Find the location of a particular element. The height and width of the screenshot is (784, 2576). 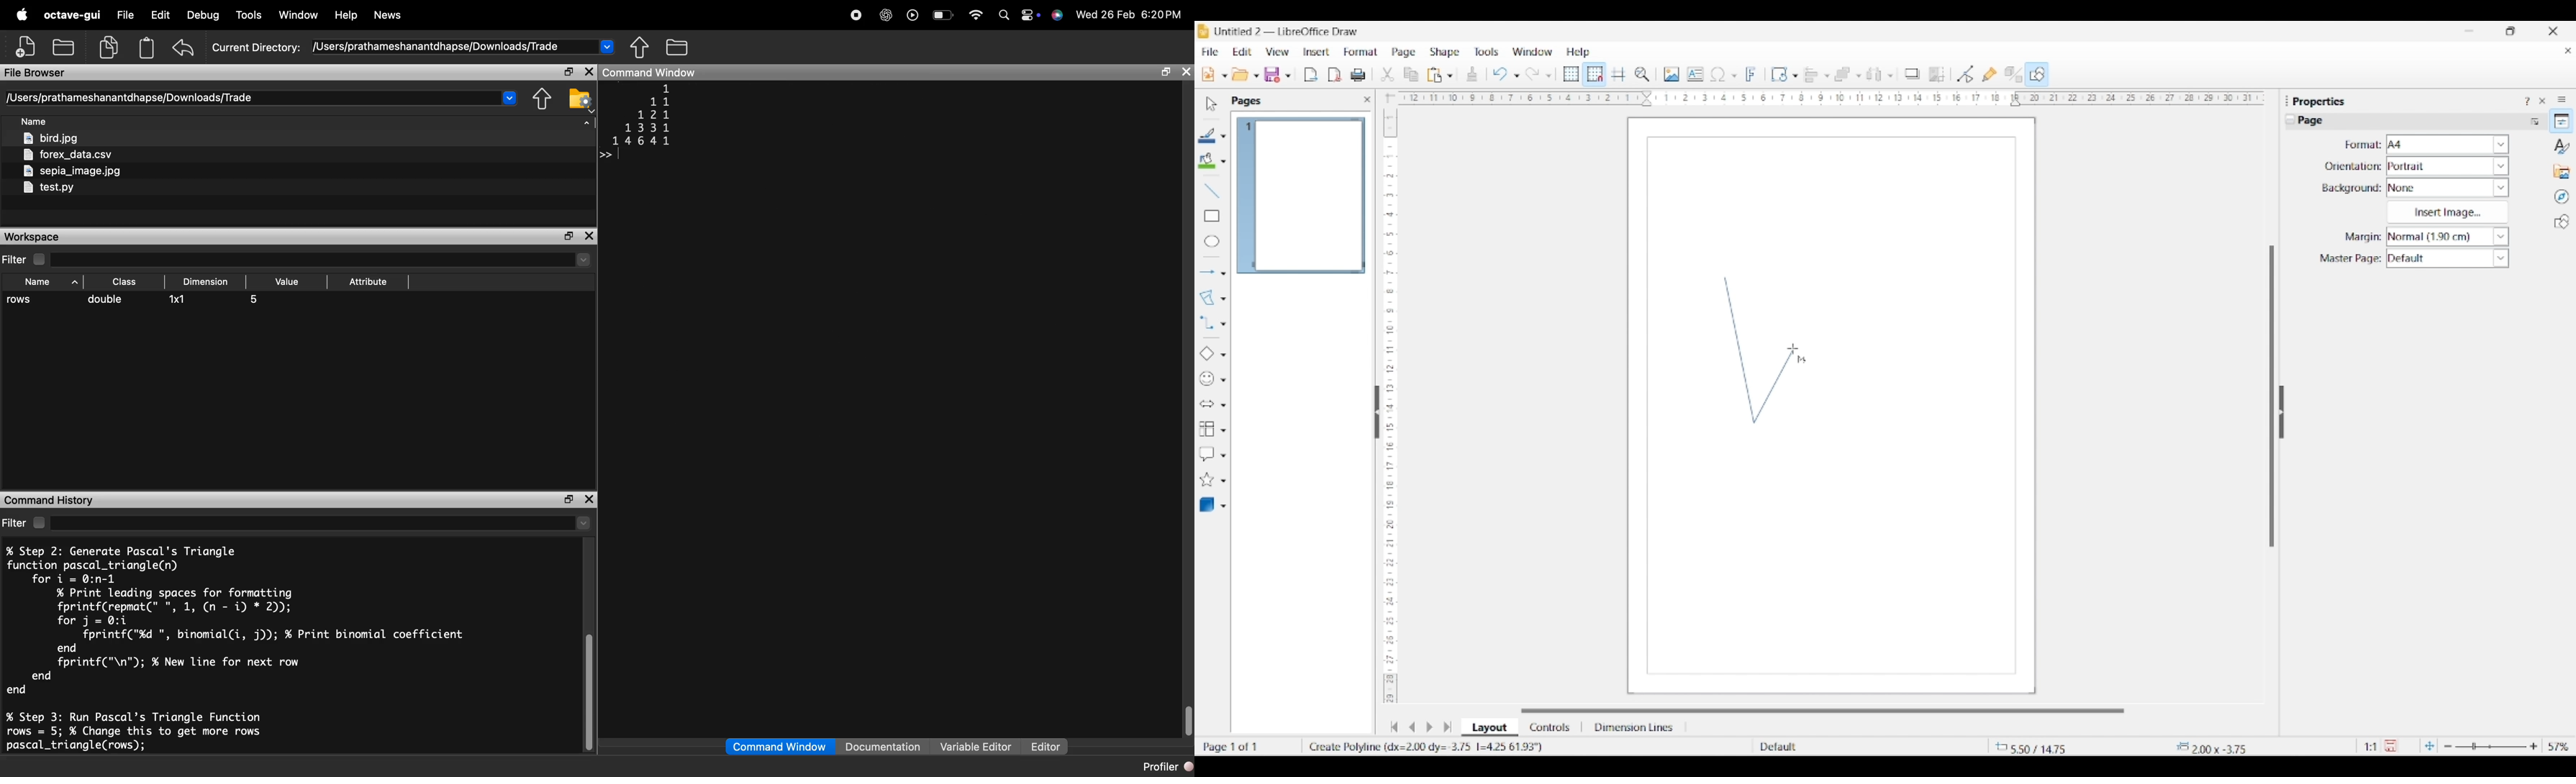

Indicates master page settings is located at coordinates (2349, 259).